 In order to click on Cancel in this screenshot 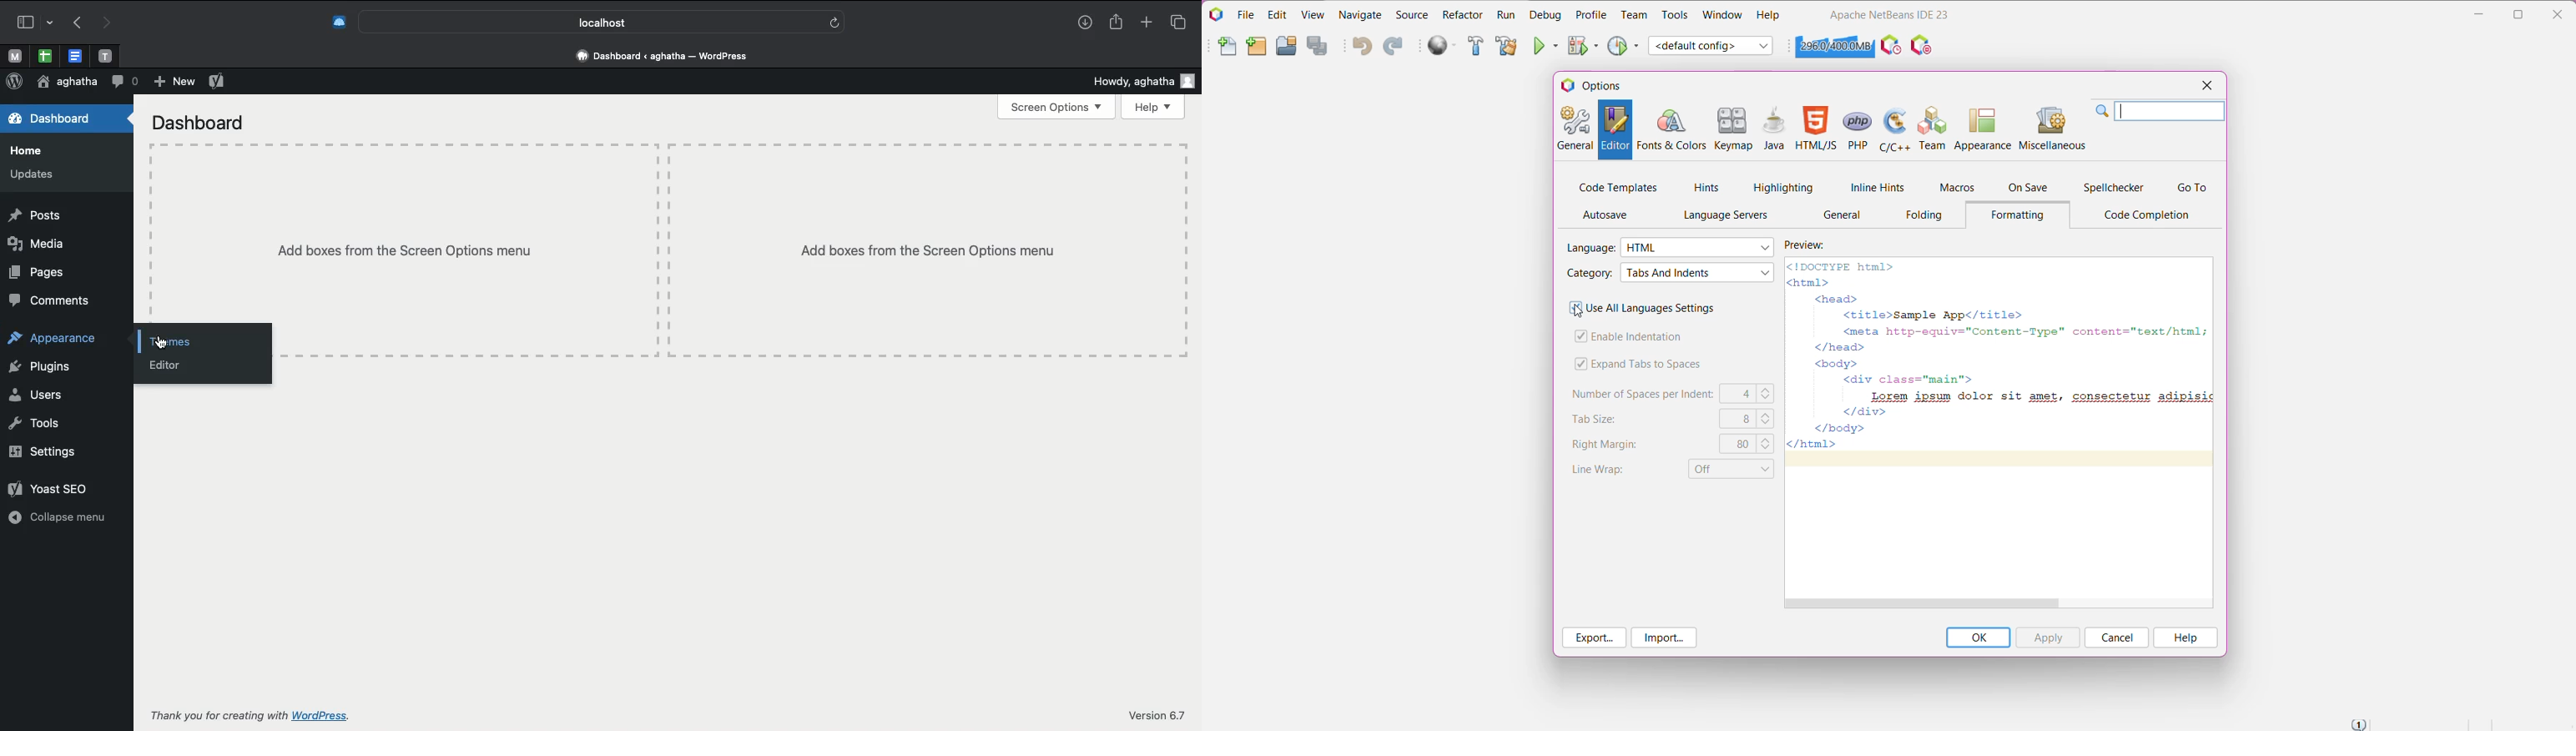, I will do `click(2116, 638)`.